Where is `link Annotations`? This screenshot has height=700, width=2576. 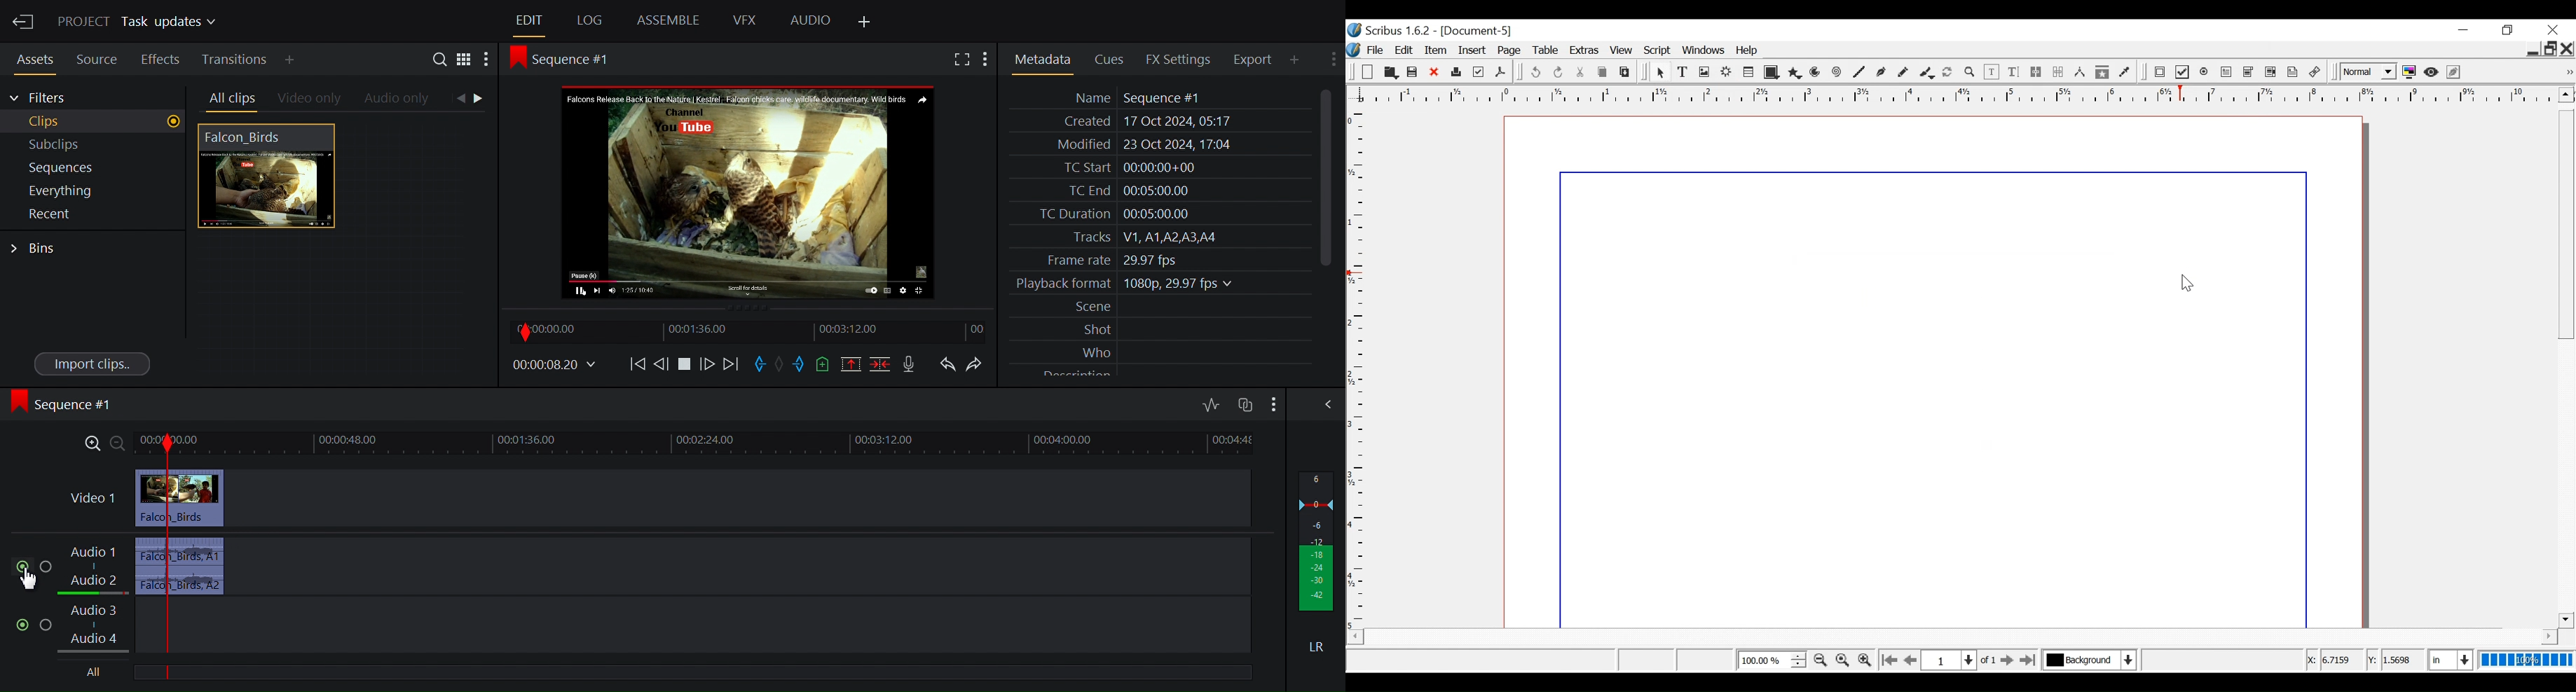 link Annotations is located at coordinates (2315, 72).